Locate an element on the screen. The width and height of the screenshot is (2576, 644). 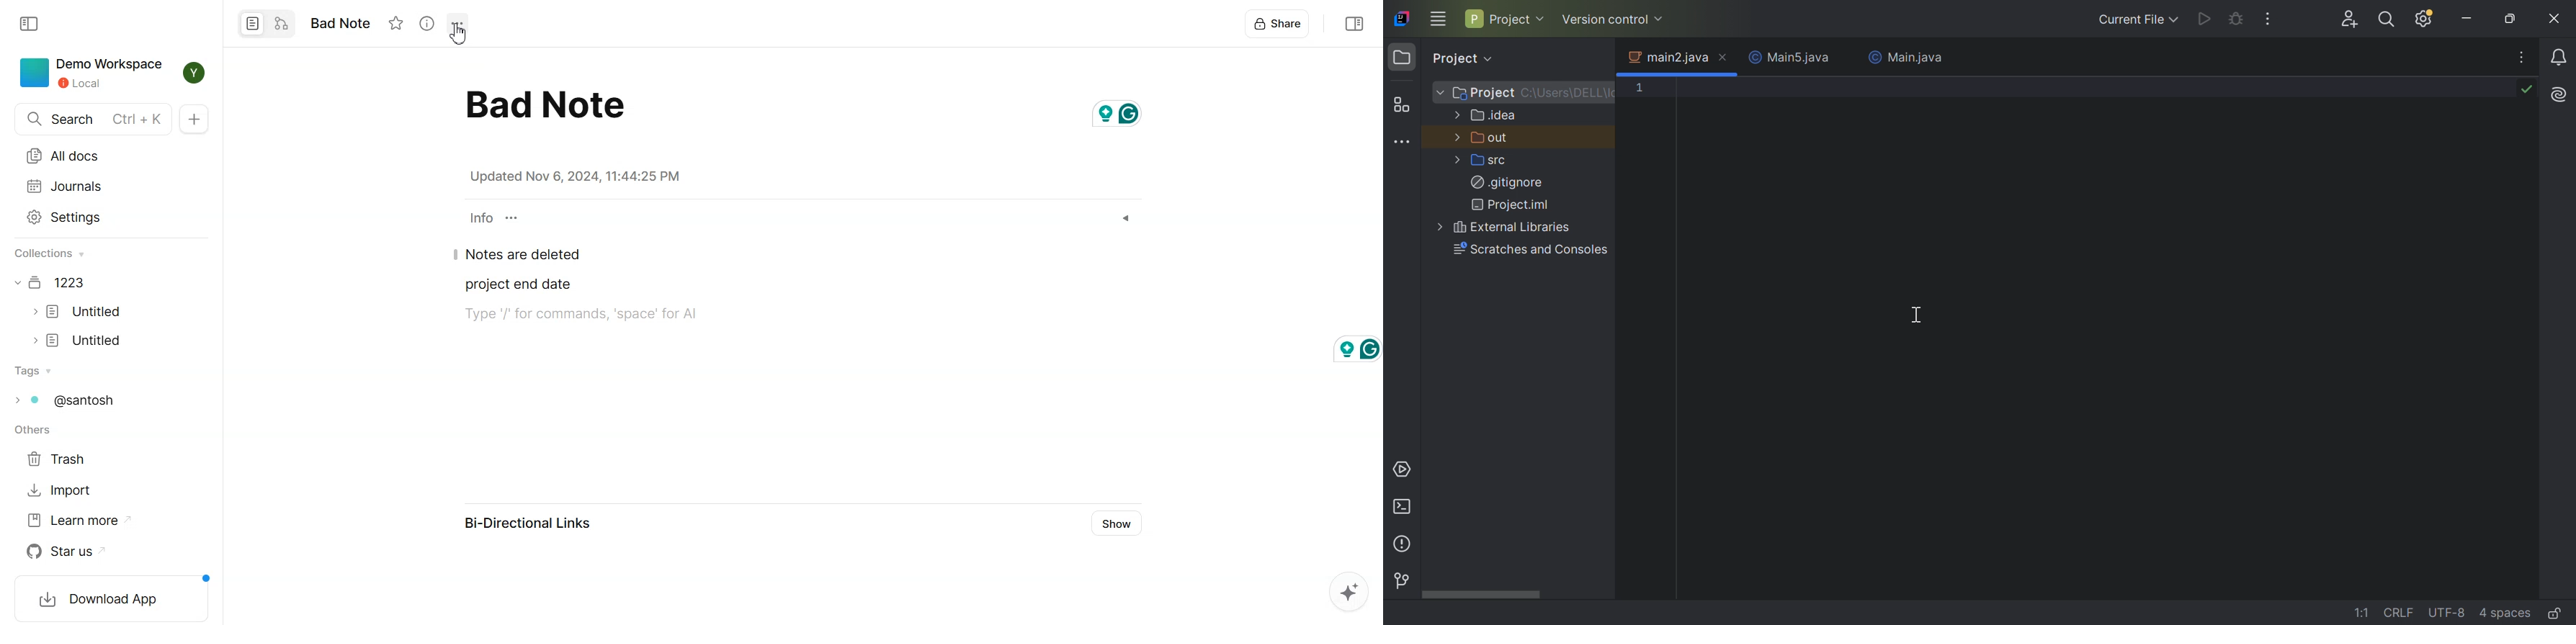
Notes are deleted is located at coordinates (522, 256).